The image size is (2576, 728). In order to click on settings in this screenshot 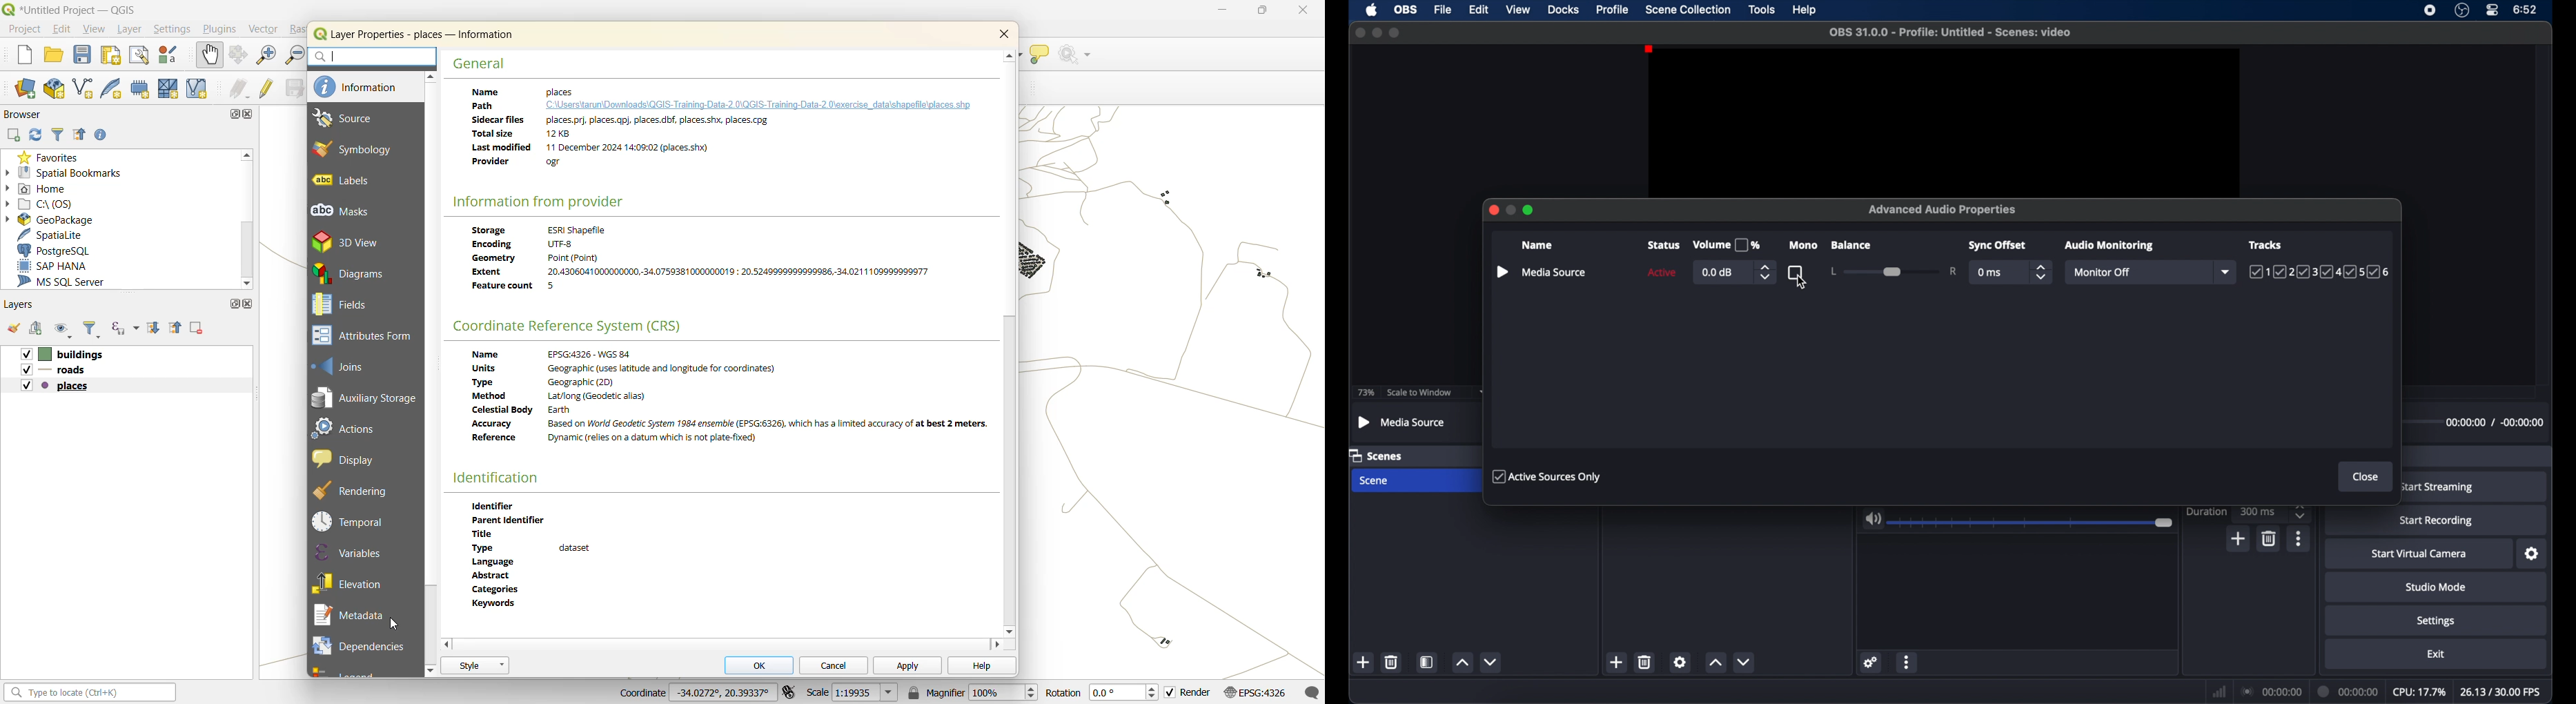, I will do `click(2436, 622)`.